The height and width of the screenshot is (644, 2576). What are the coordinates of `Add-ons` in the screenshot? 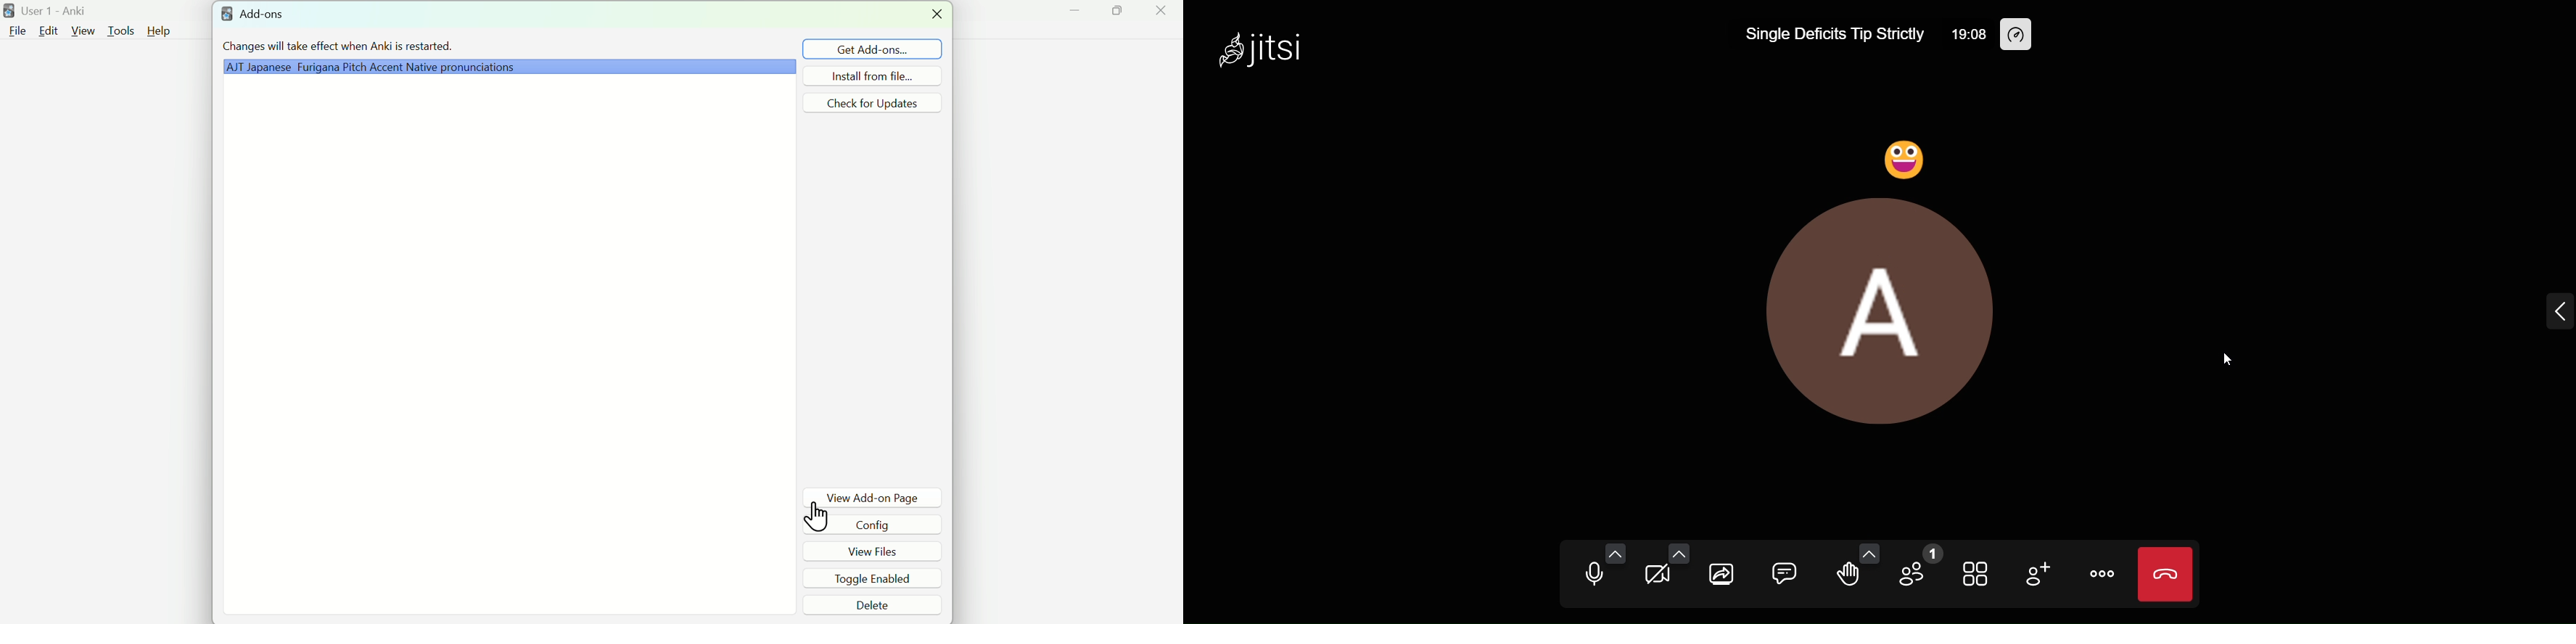 It's located at (256, 14).